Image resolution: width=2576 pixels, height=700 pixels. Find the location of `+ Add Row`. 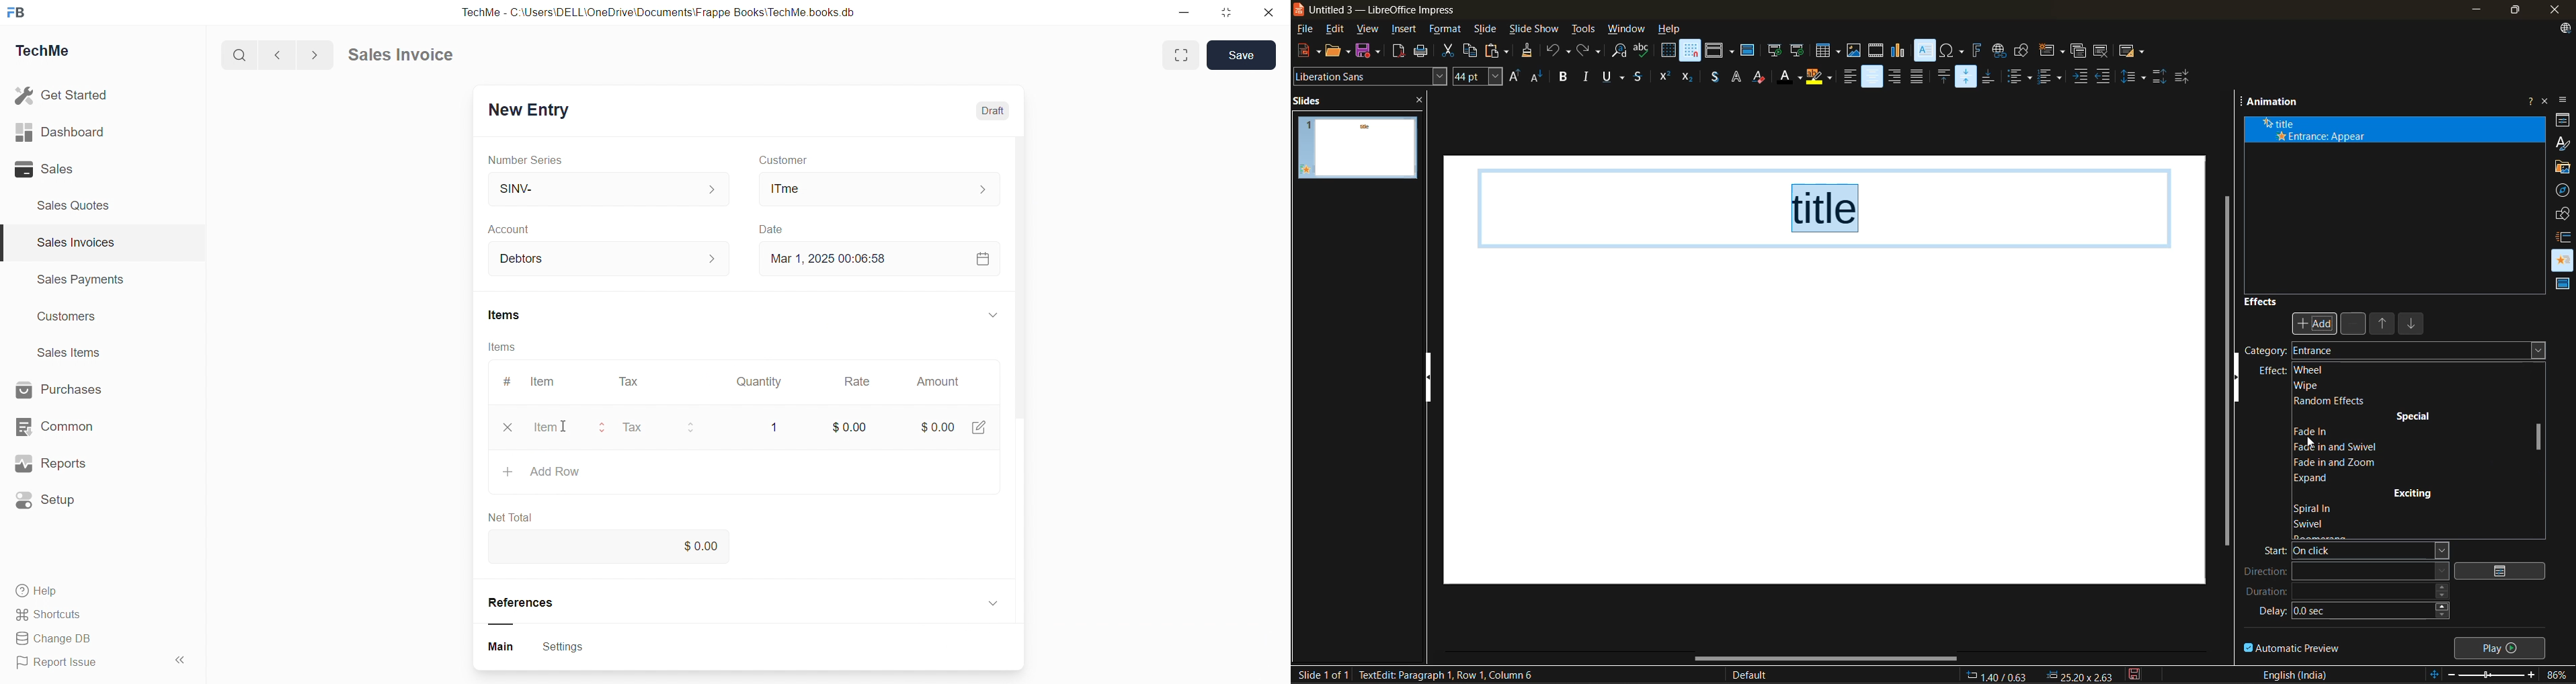

+ Add Row is located at coordinates (542, 471).